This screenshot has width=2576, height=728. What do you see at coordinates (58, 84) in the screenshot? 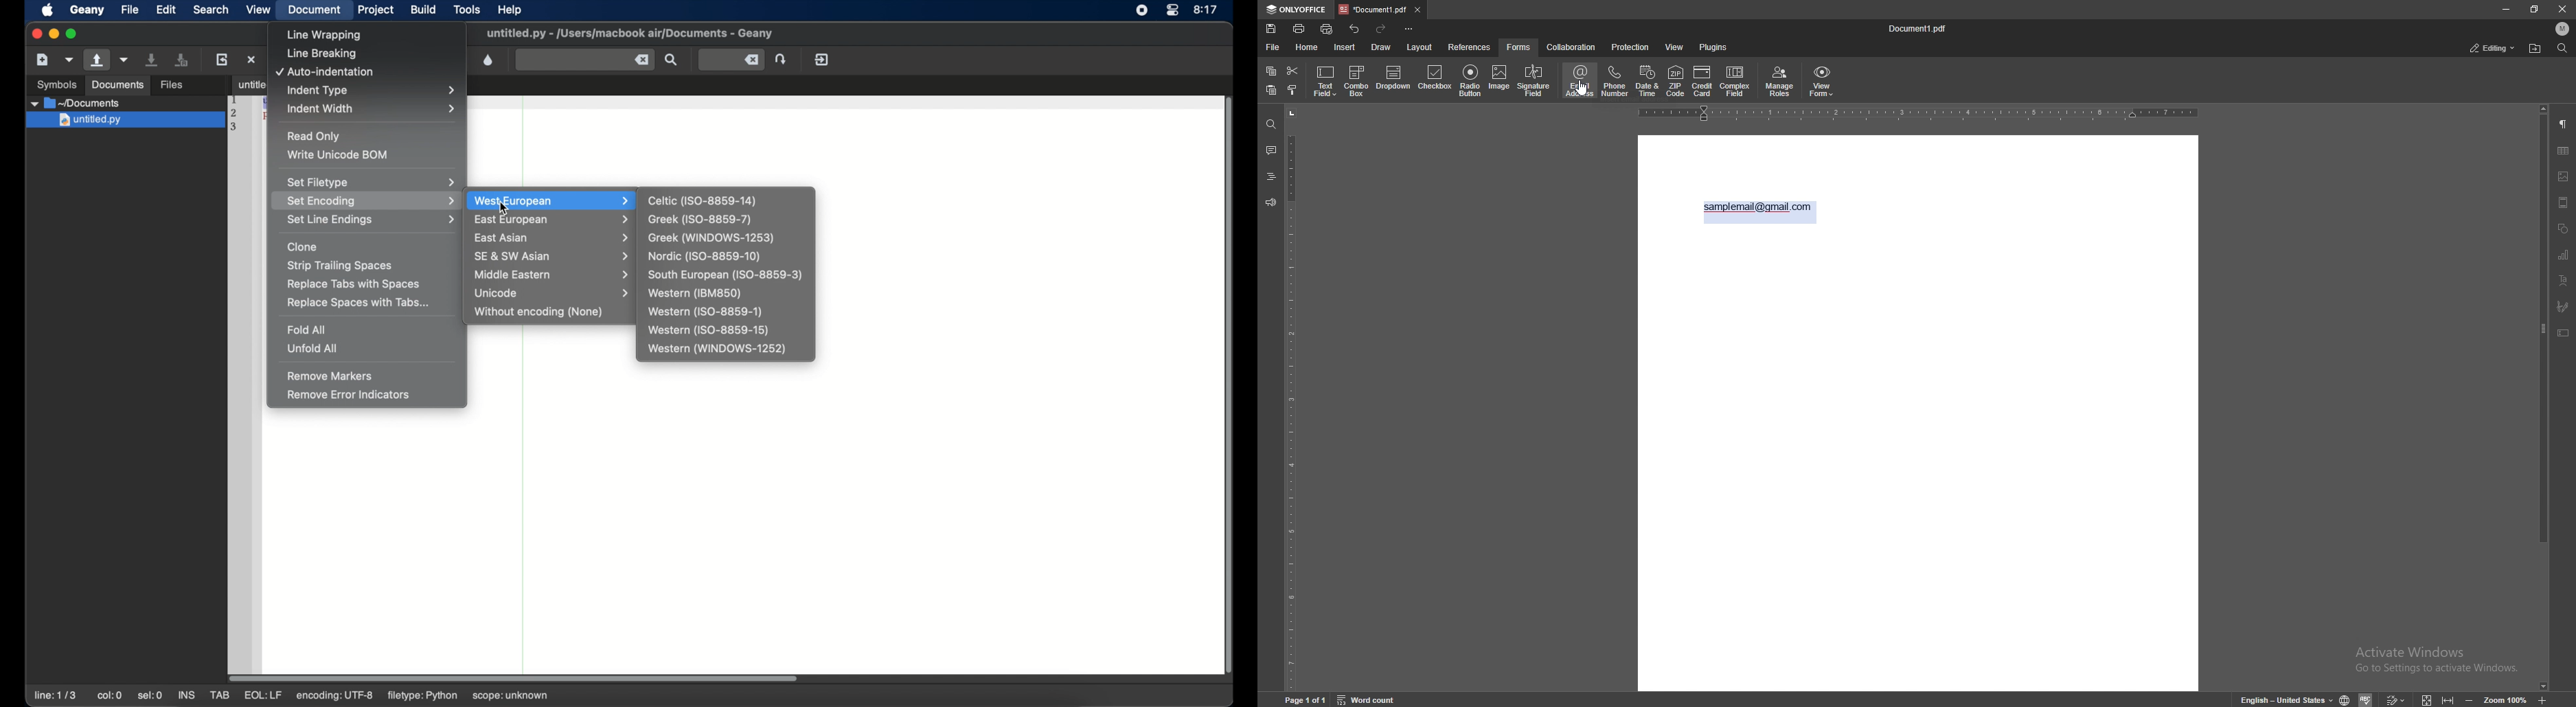
I see `symbols` at bounding box center [58, 84].